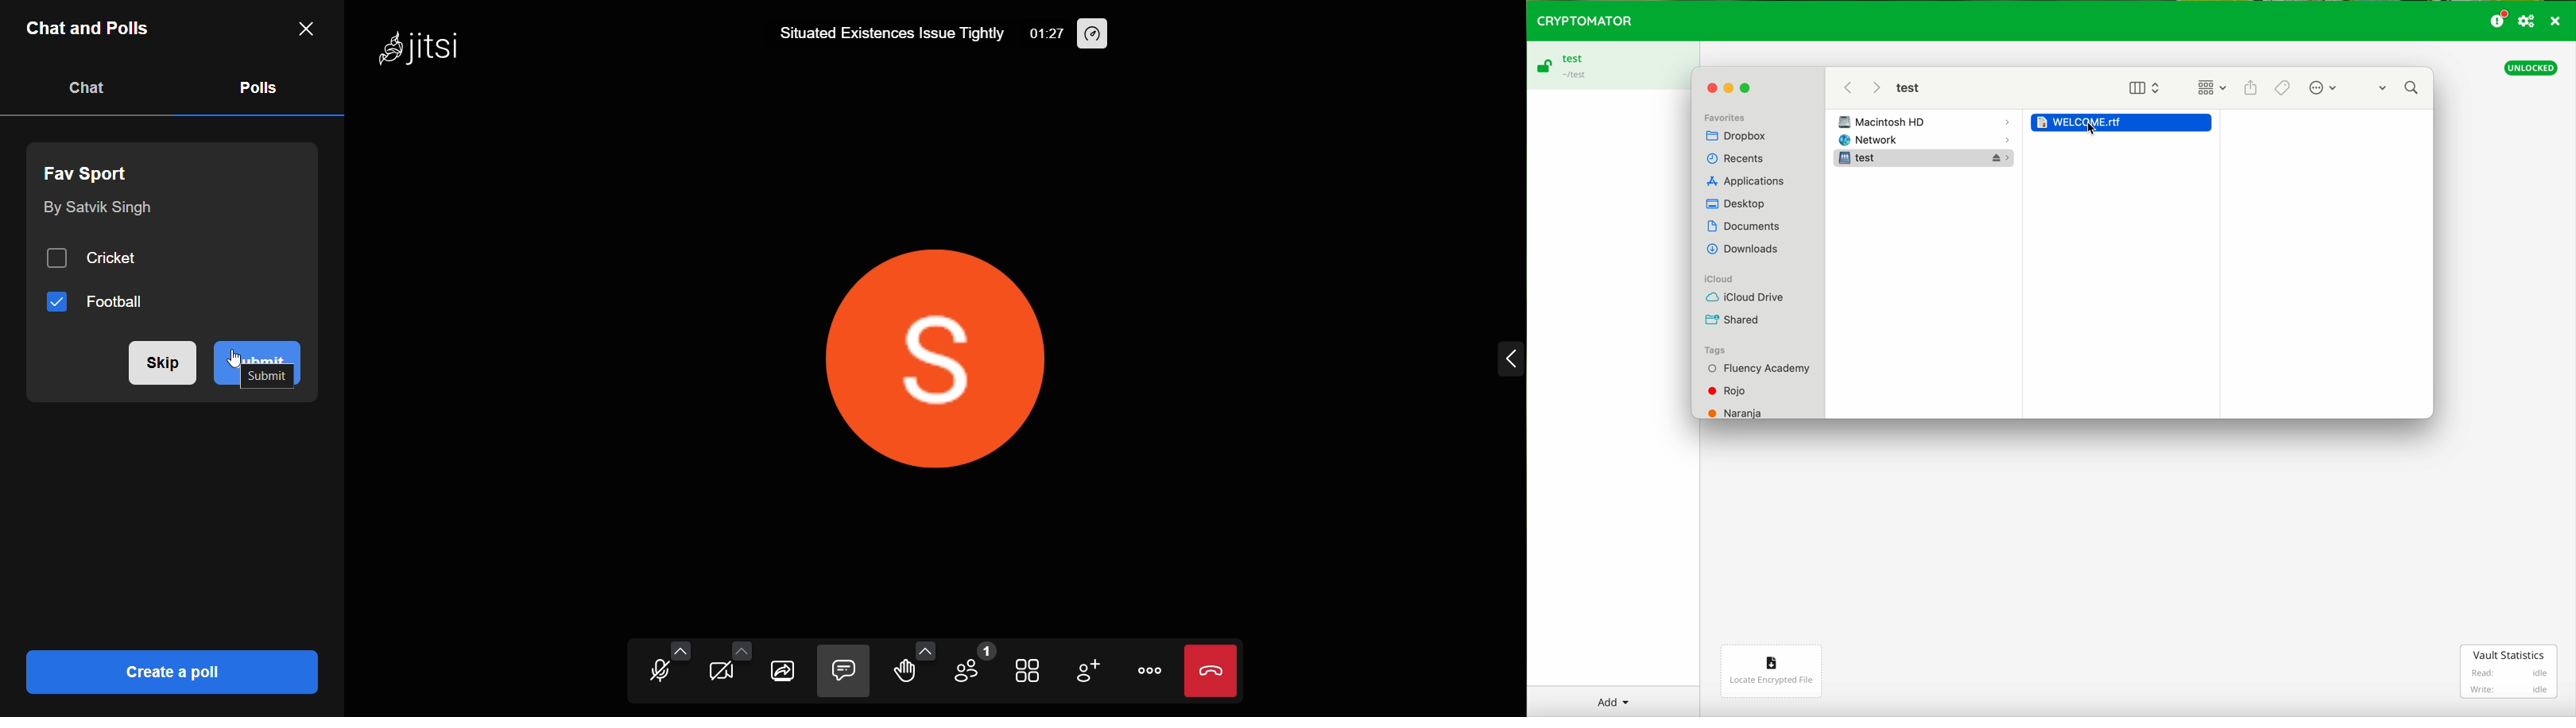 The width and height of the screenshot is (2576, 728). I want to click on Cricket, so click(100, 257).